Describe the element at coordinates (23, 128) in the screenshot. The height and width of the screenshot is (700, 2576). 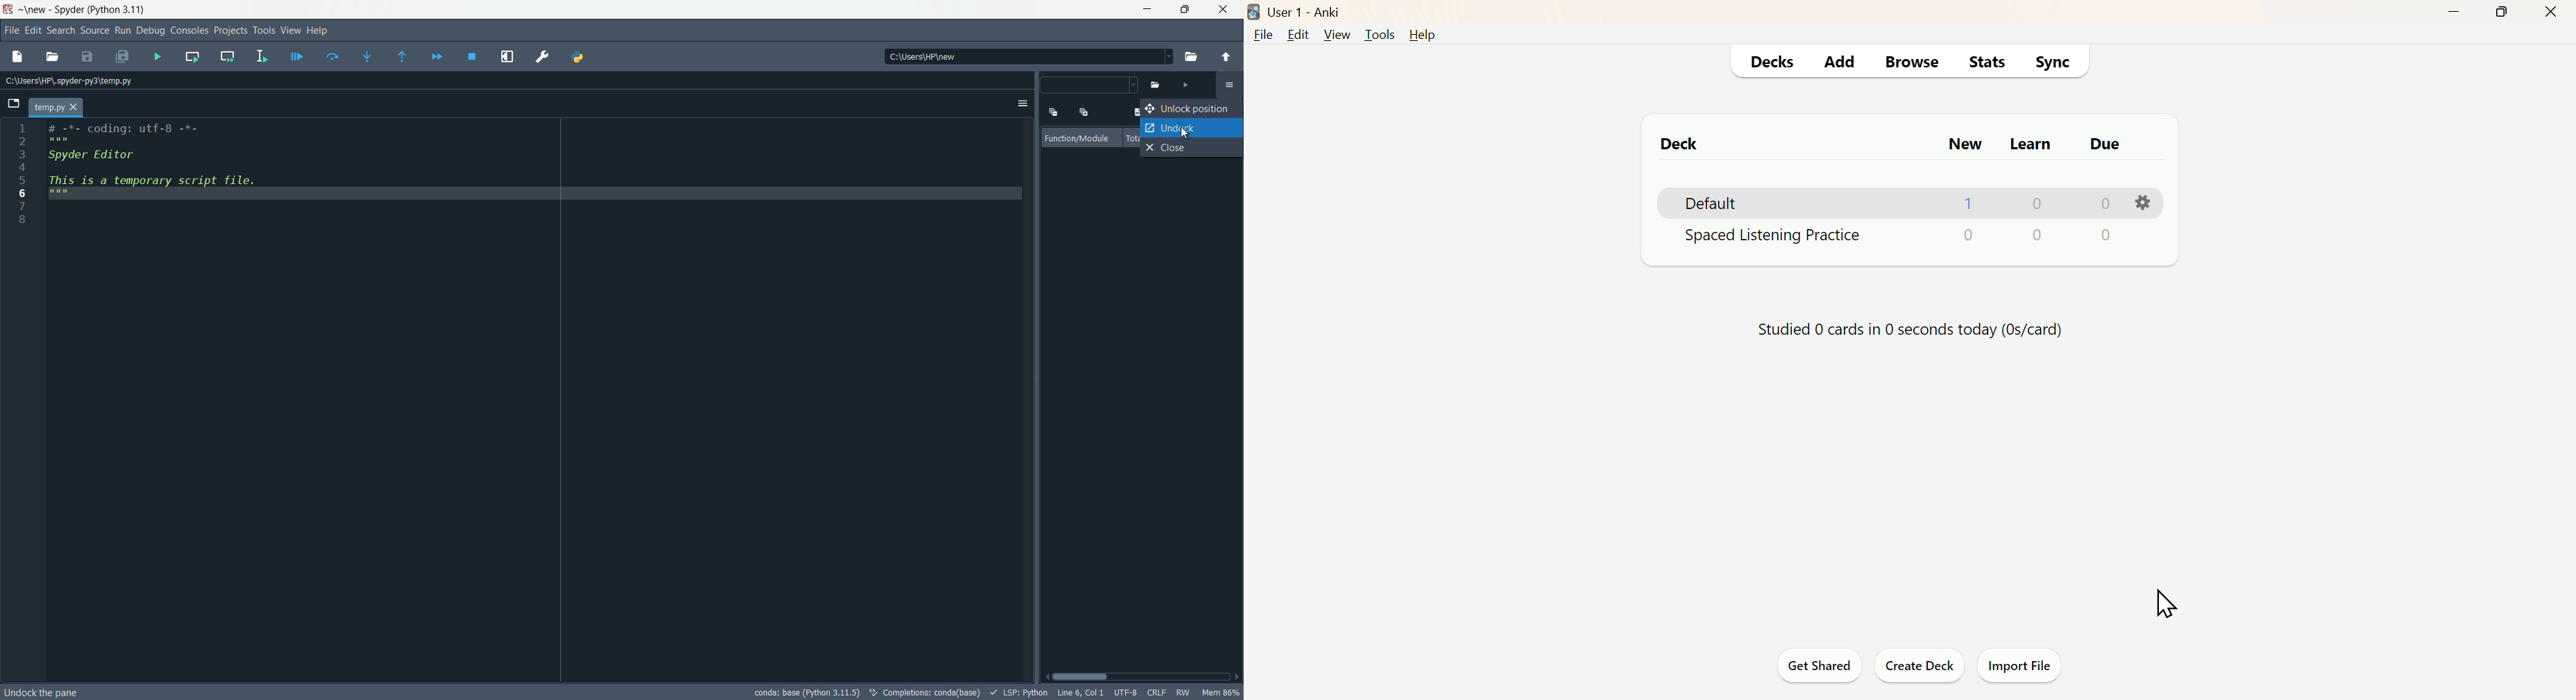
I see `1` at that location.